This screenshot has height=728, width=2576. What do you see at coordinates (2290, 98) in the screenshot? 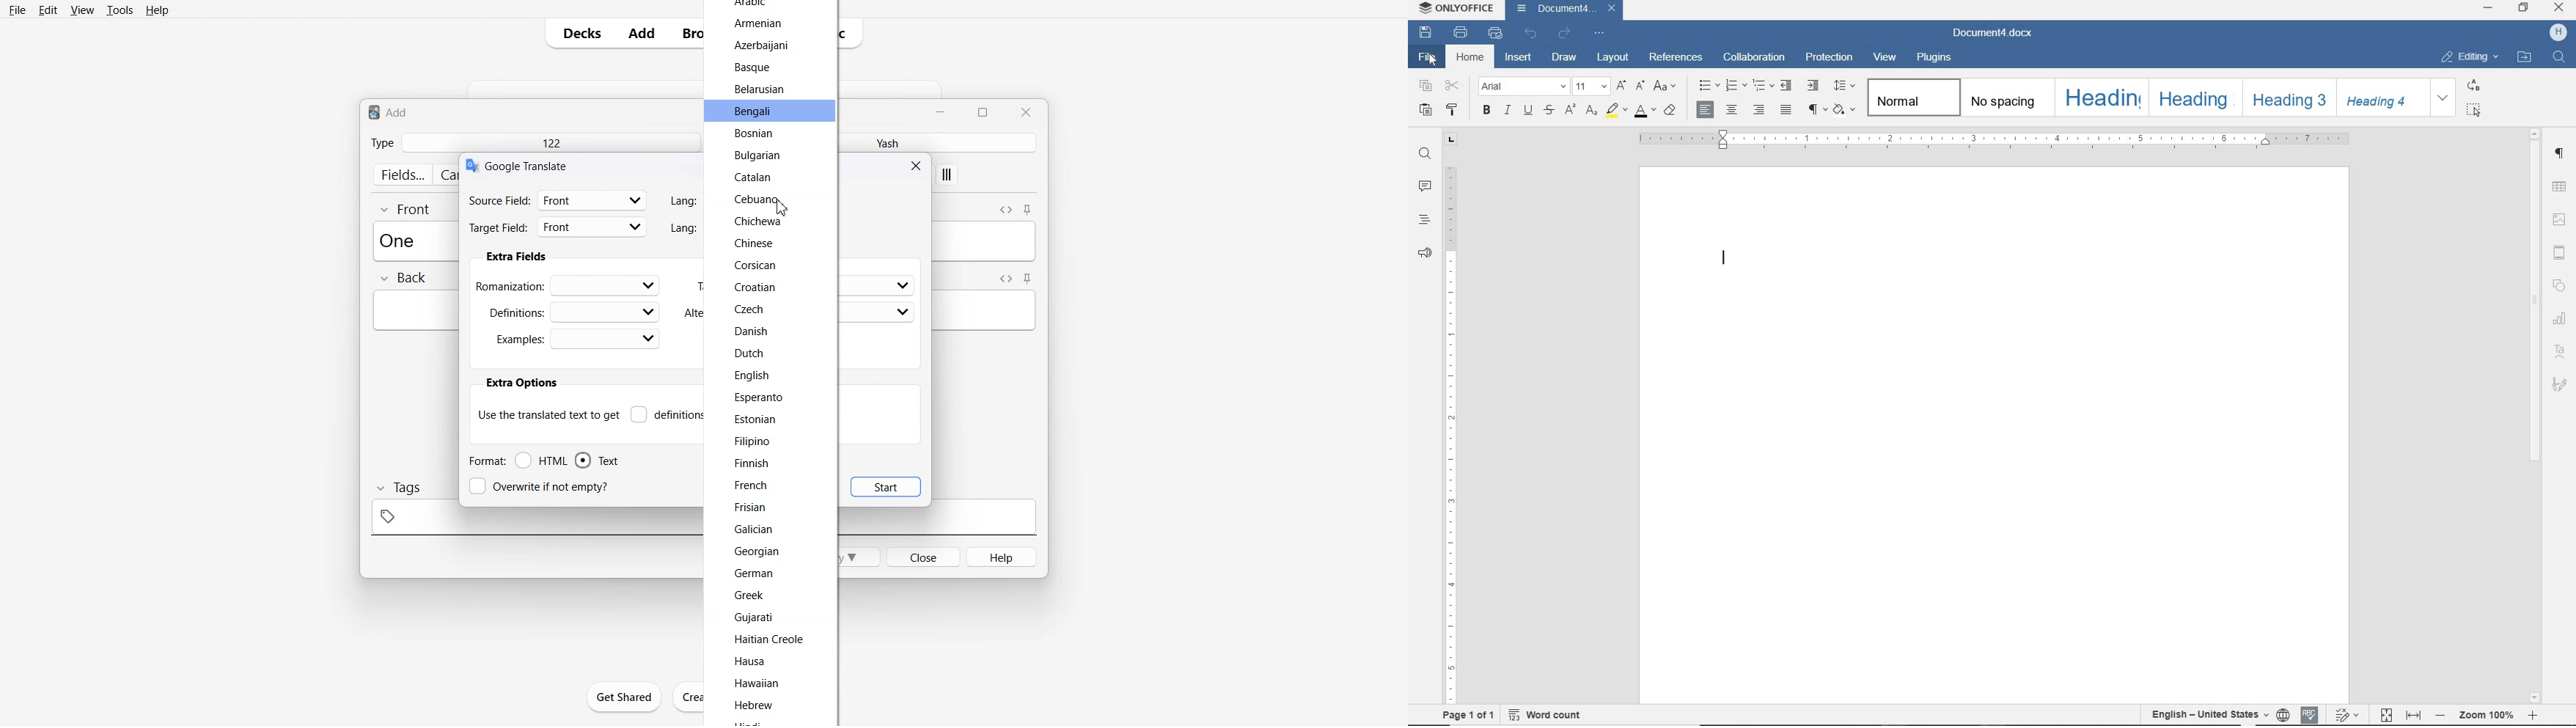
I see `Heading 3` at bounding box center [2290, 98].